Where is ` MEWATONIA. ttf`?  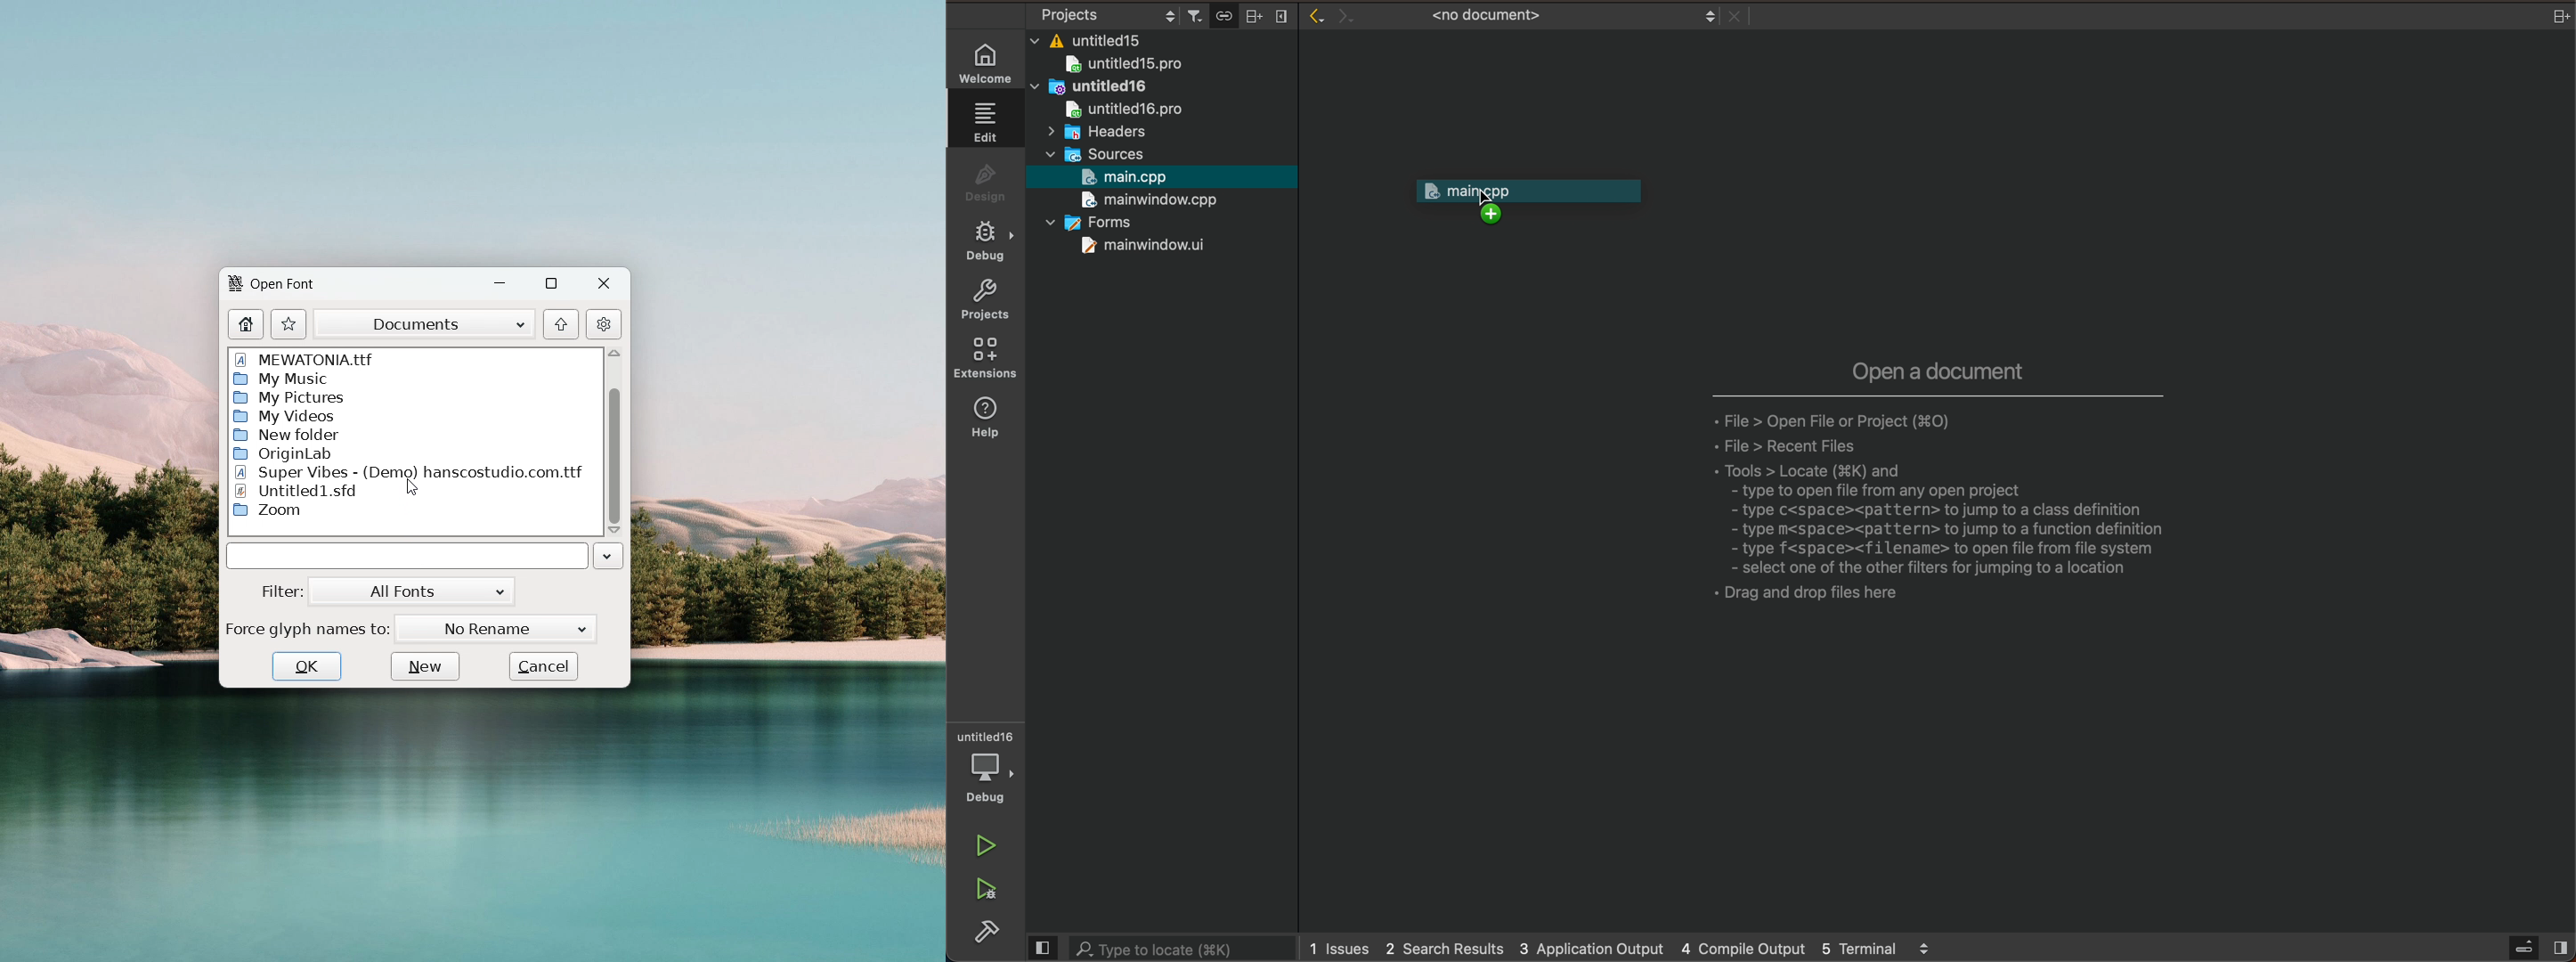
 MEWATONIA. ttf is located at coordinates (309, 356).